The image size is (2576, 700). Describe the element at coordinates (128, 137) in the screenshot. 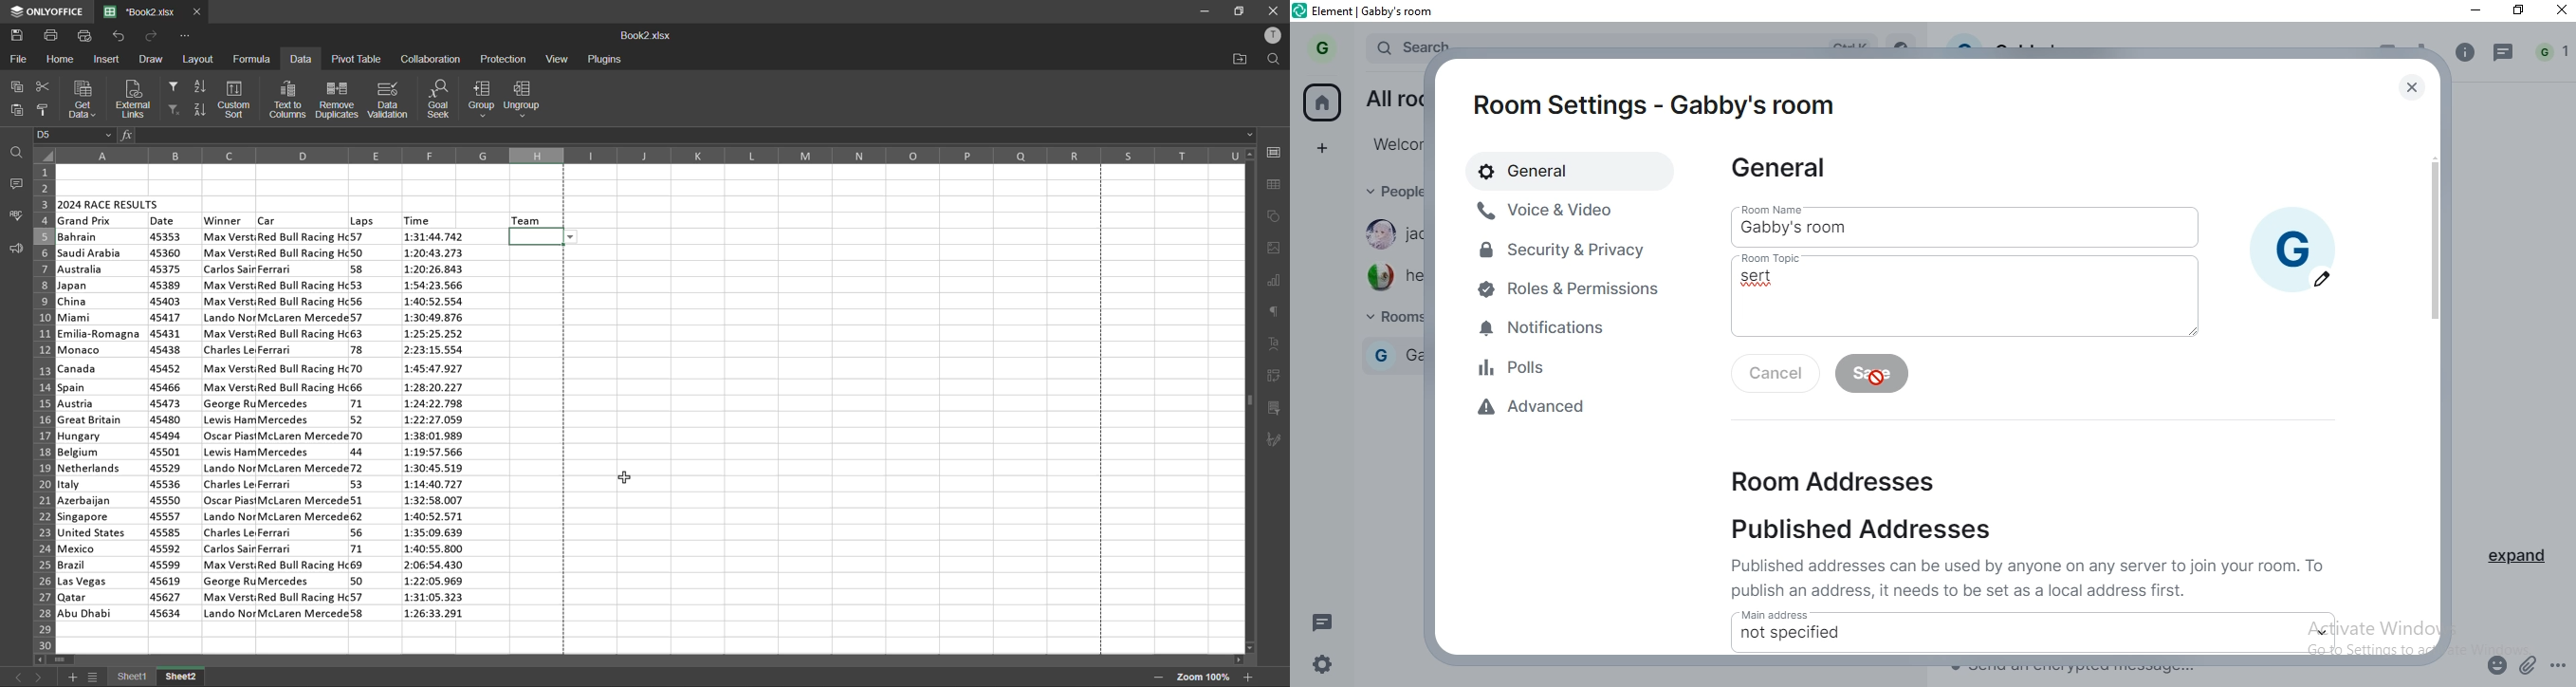

I see `fx` at that location.